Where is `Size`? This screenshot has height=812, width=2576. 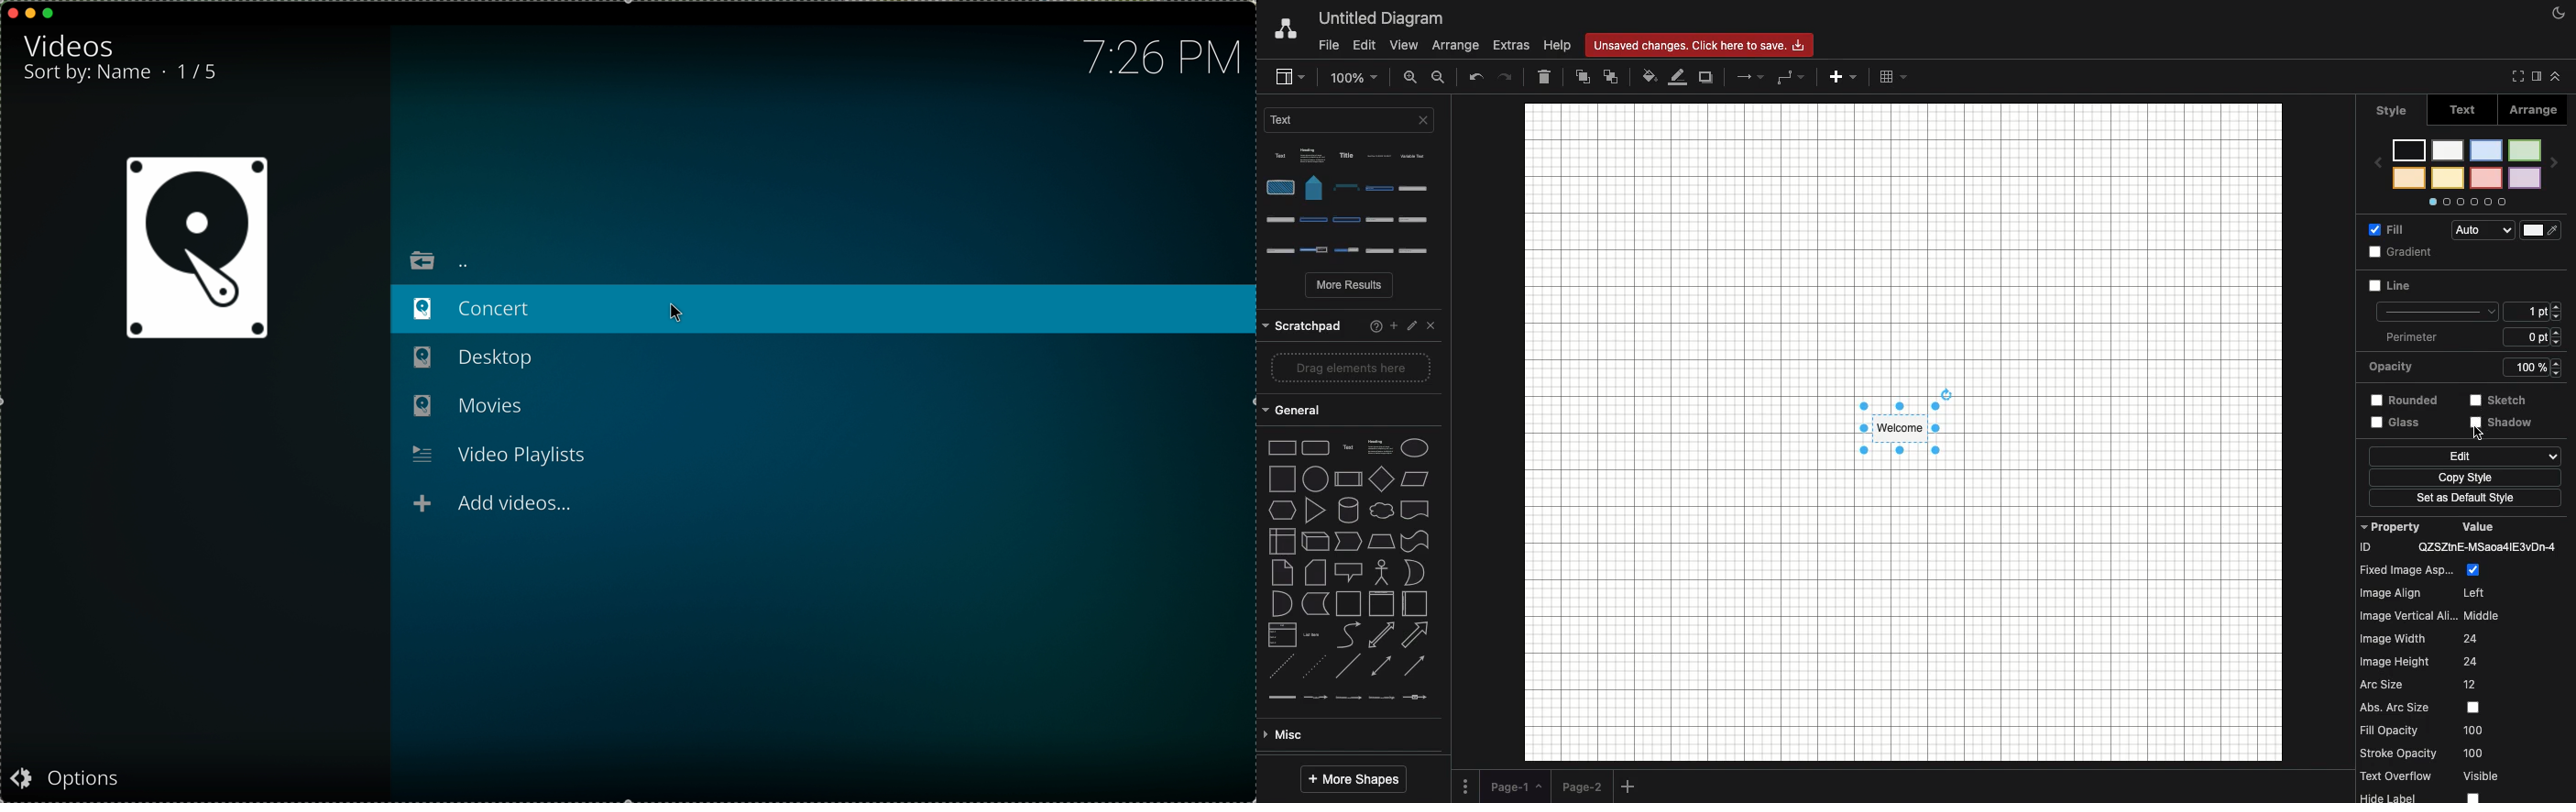
Size is located at coordinates (2537, 283).